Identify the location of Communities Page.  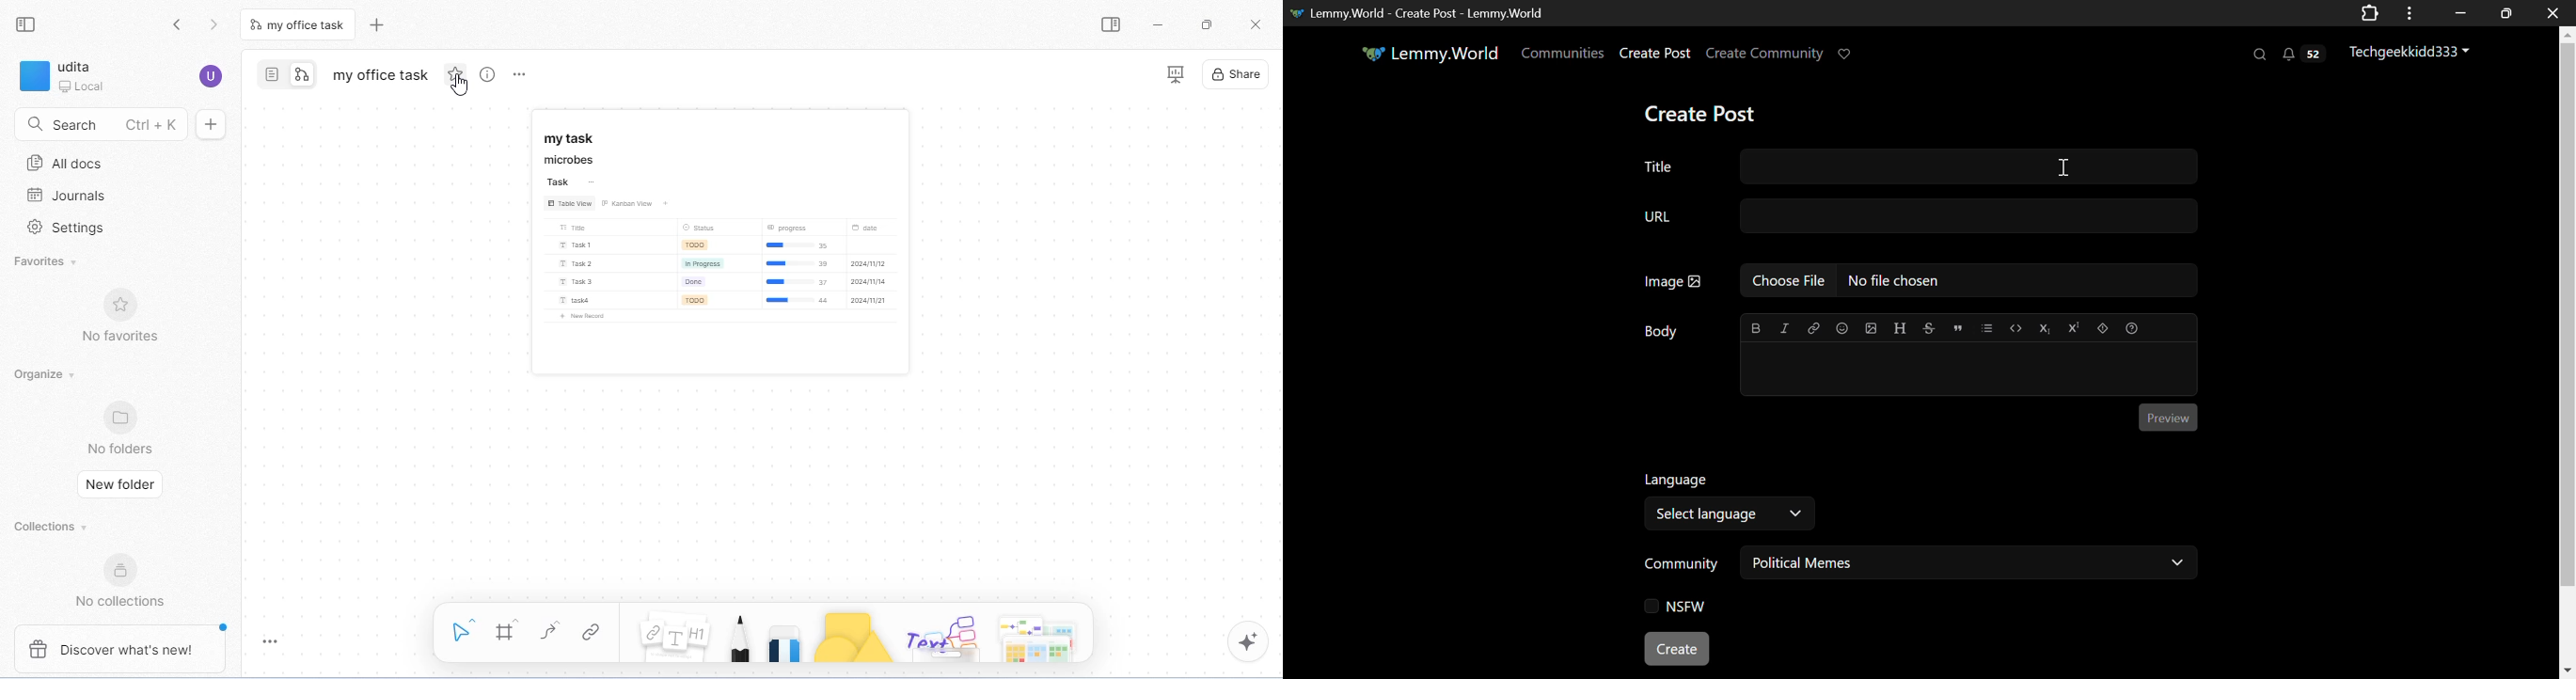
(1562, 53).